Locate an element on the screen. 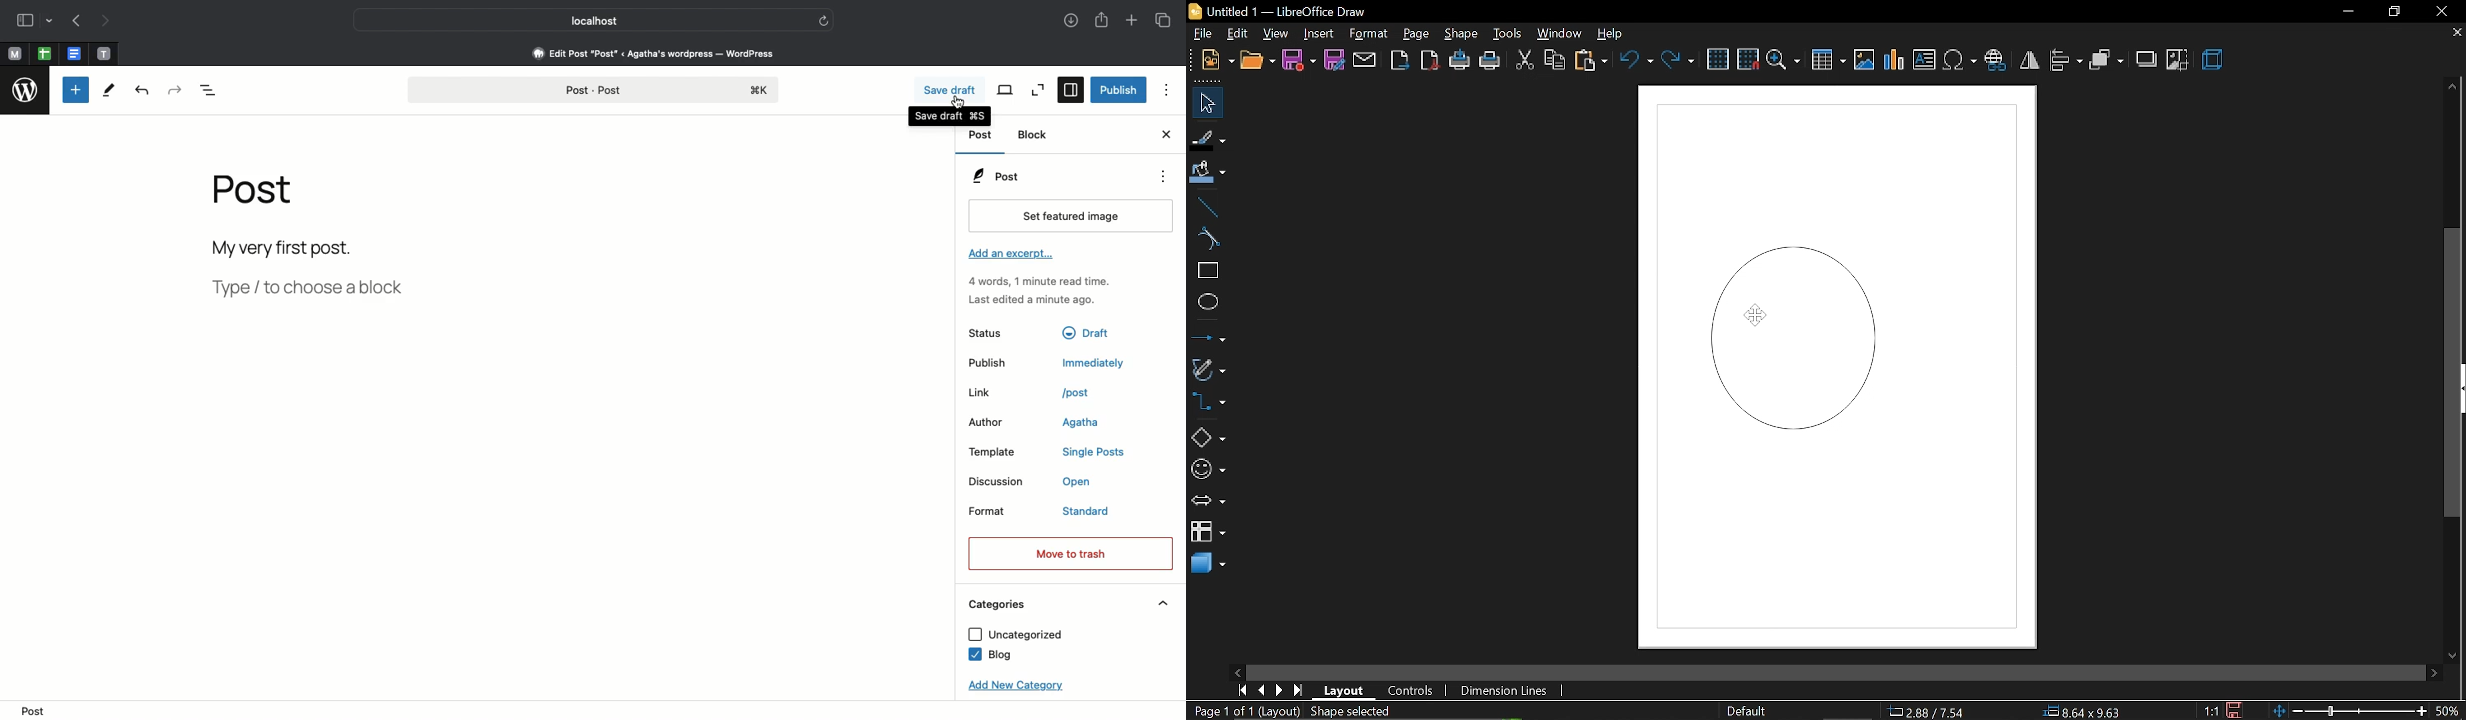 Image resolution: width=2492 pixels, height=728 pixels. print directly is located at coordinates (1459, 61).